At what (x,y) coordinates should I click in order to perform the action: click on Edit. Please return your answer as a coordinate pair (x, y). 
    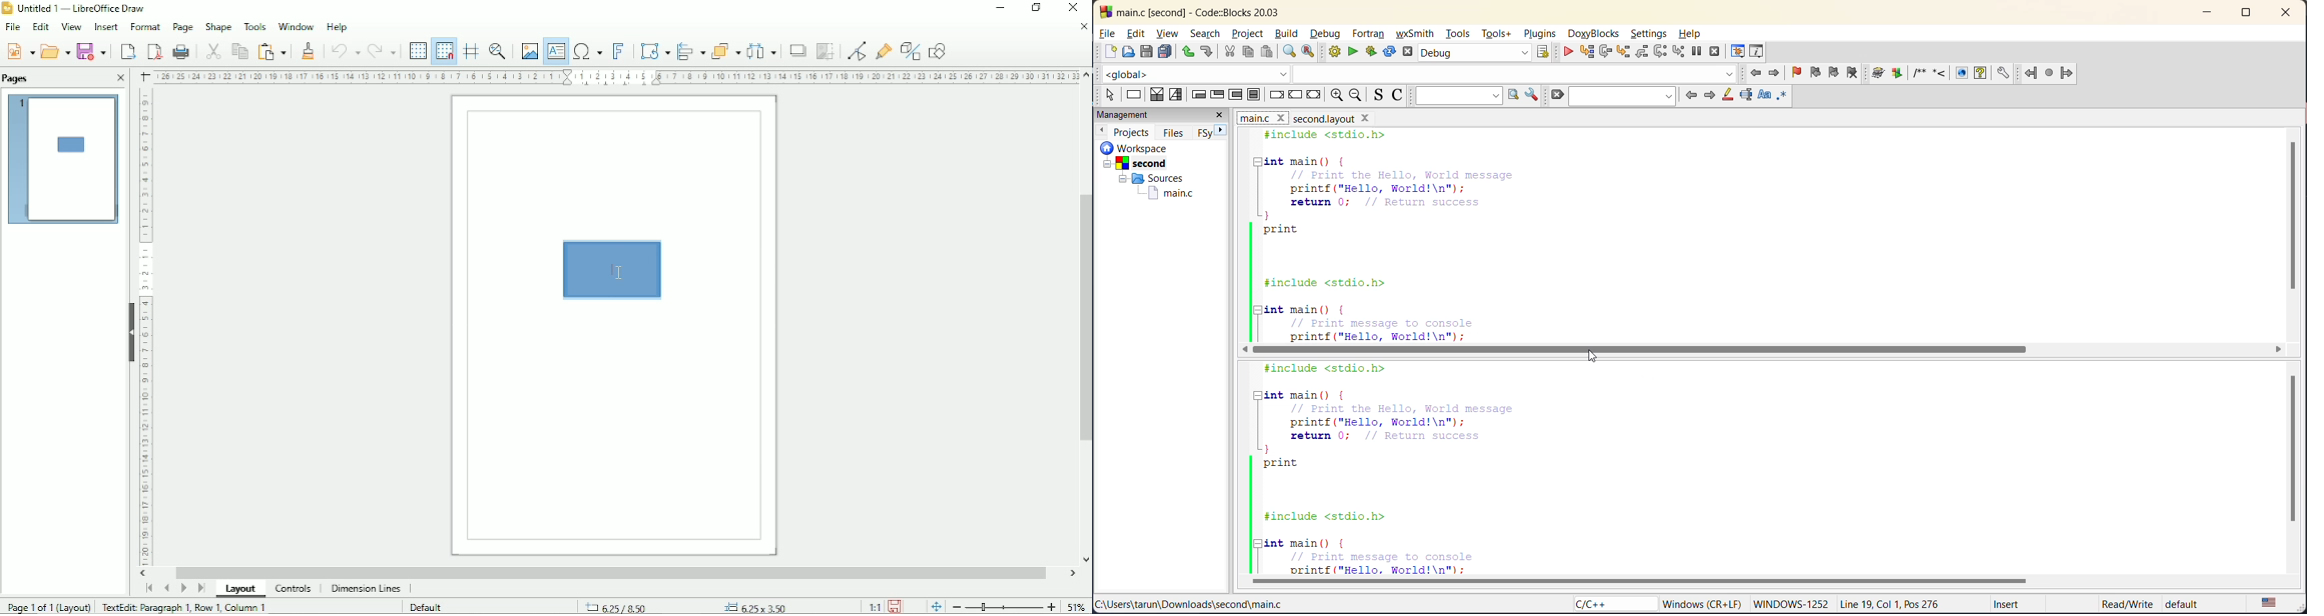
    Looking at the image, I should click on (42, 26).